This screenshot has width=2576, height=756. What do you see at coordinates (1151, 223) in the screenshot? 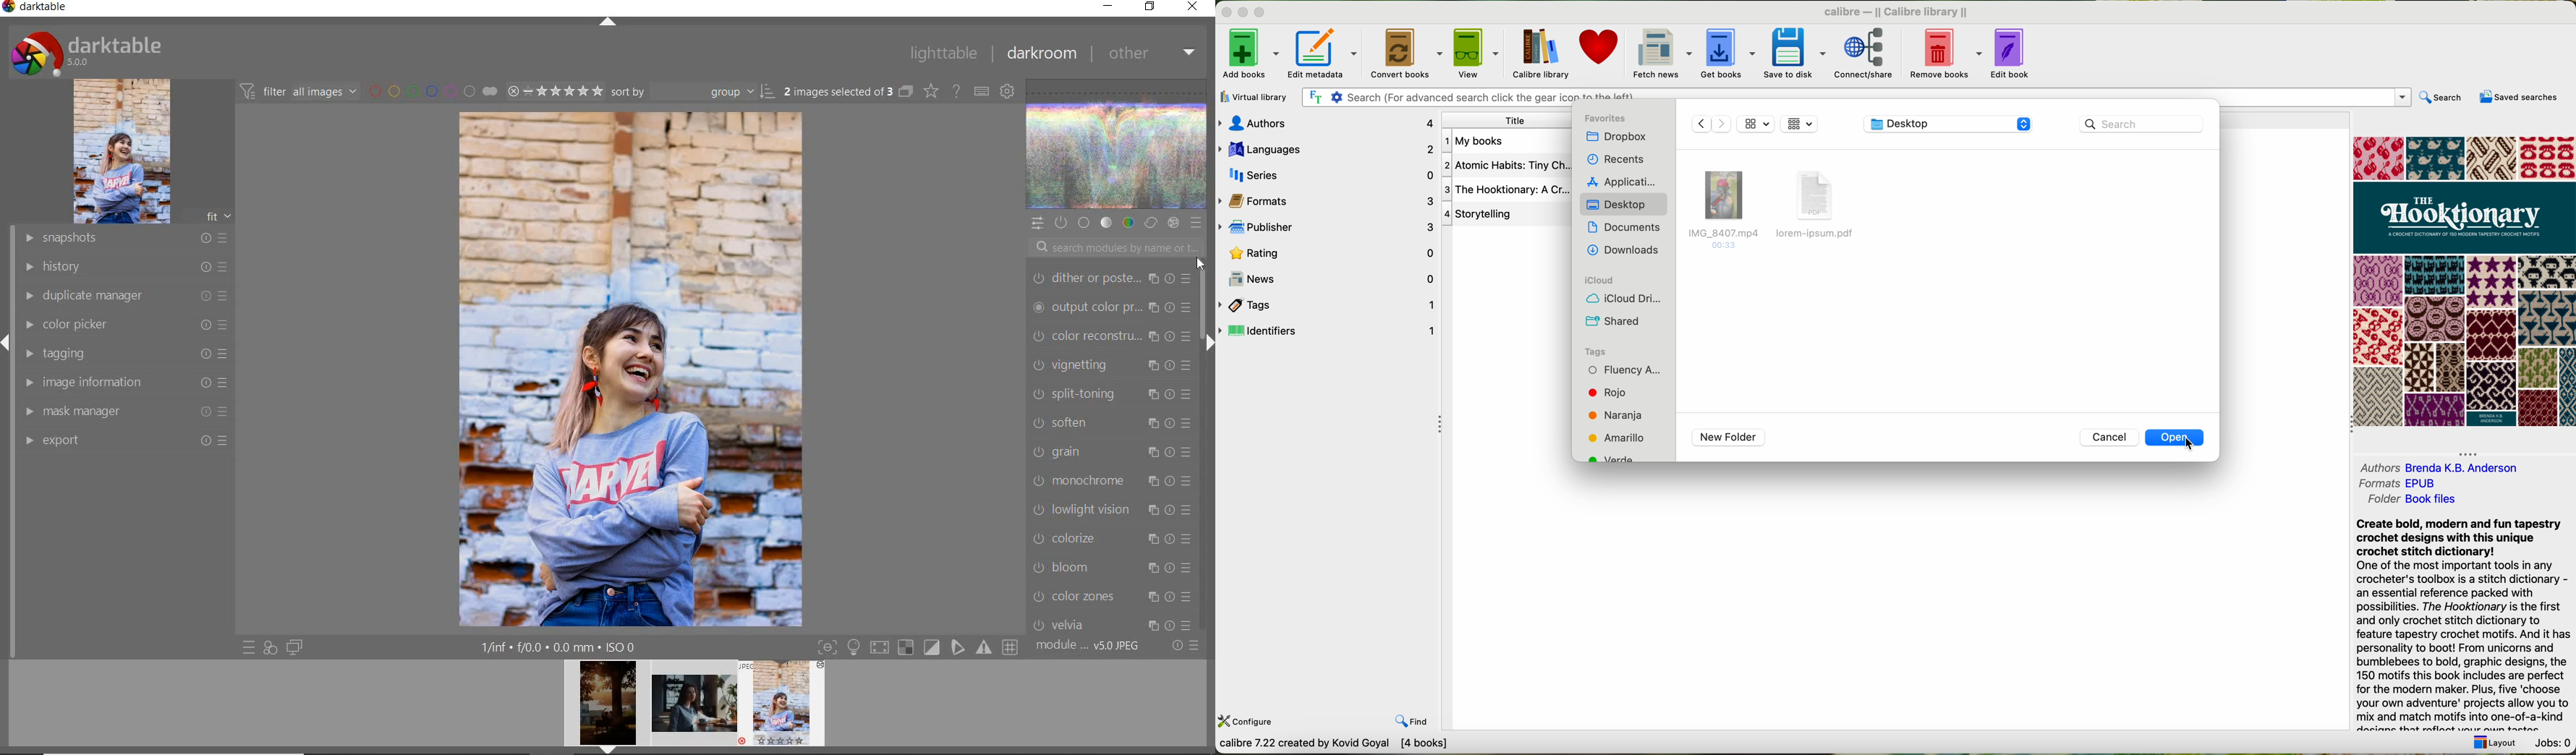
I see `correct` at bounding box center [1151, 223].